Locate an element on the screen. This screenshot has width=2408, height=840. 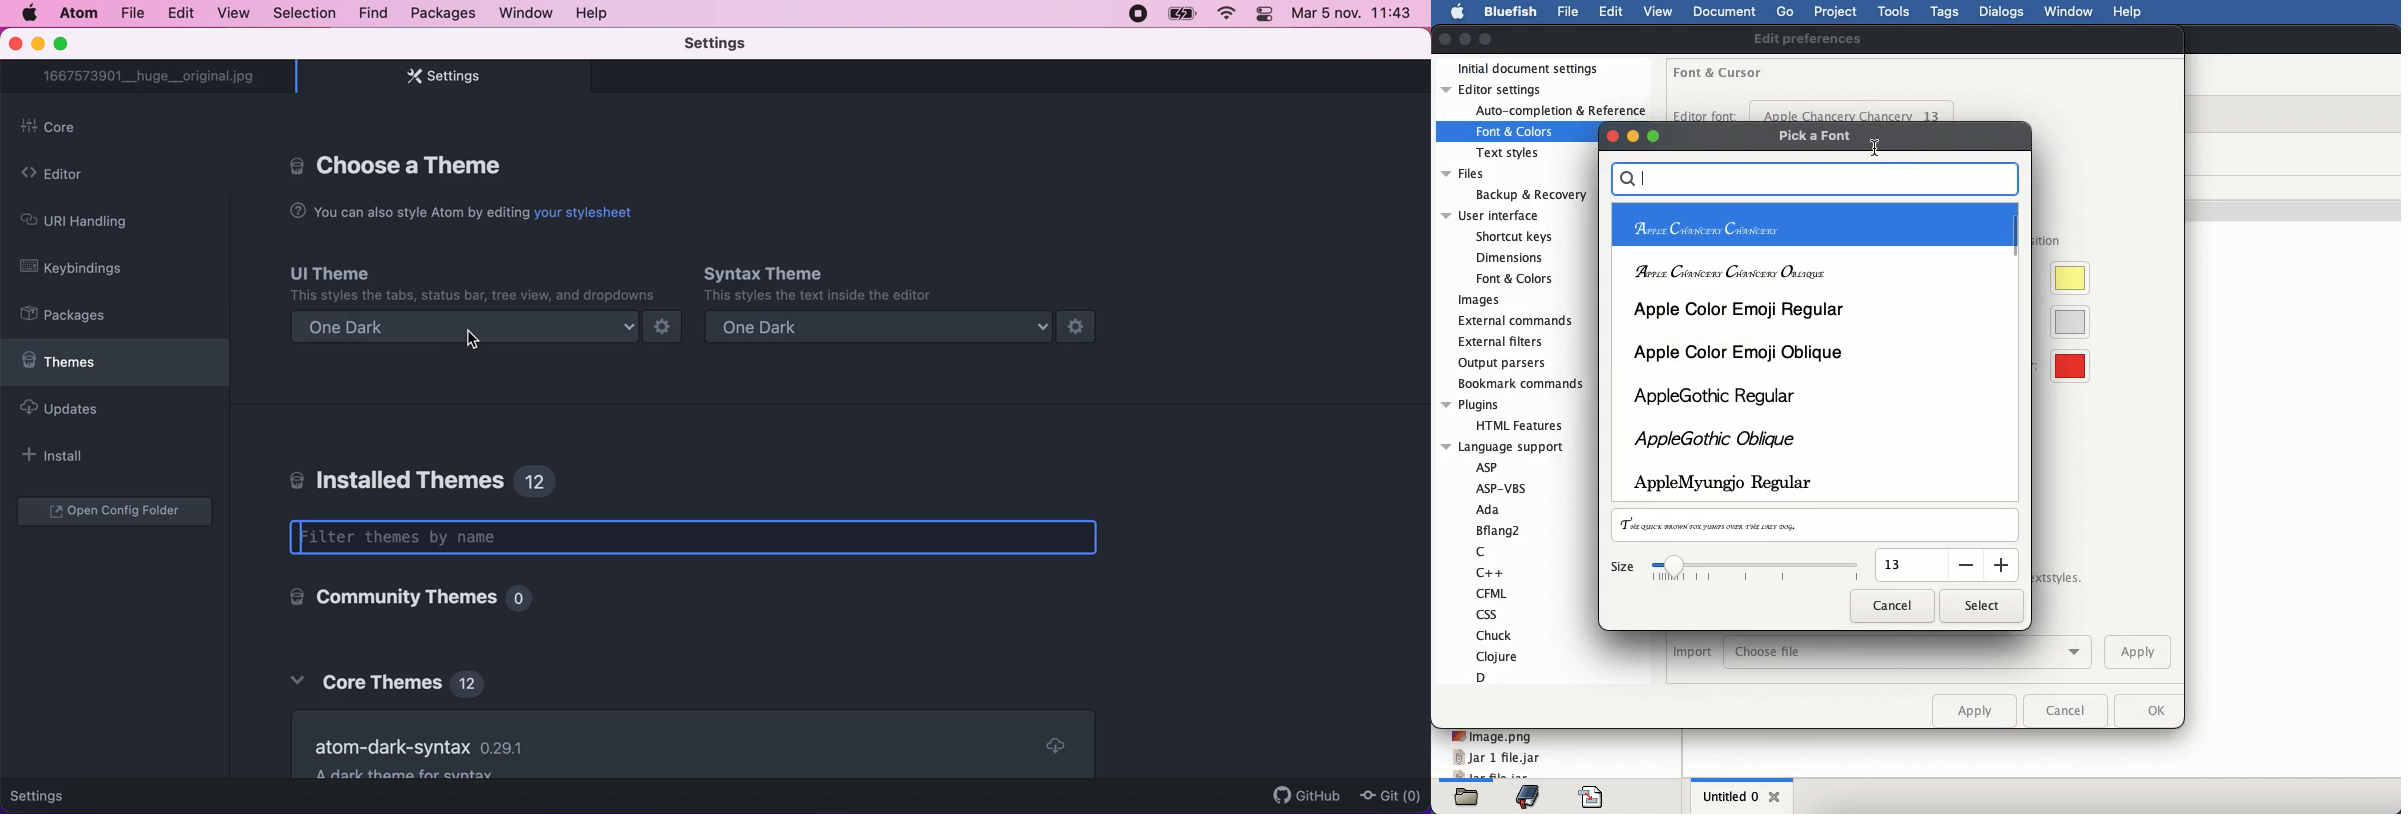
tools is located at coordinates (1895, 12).